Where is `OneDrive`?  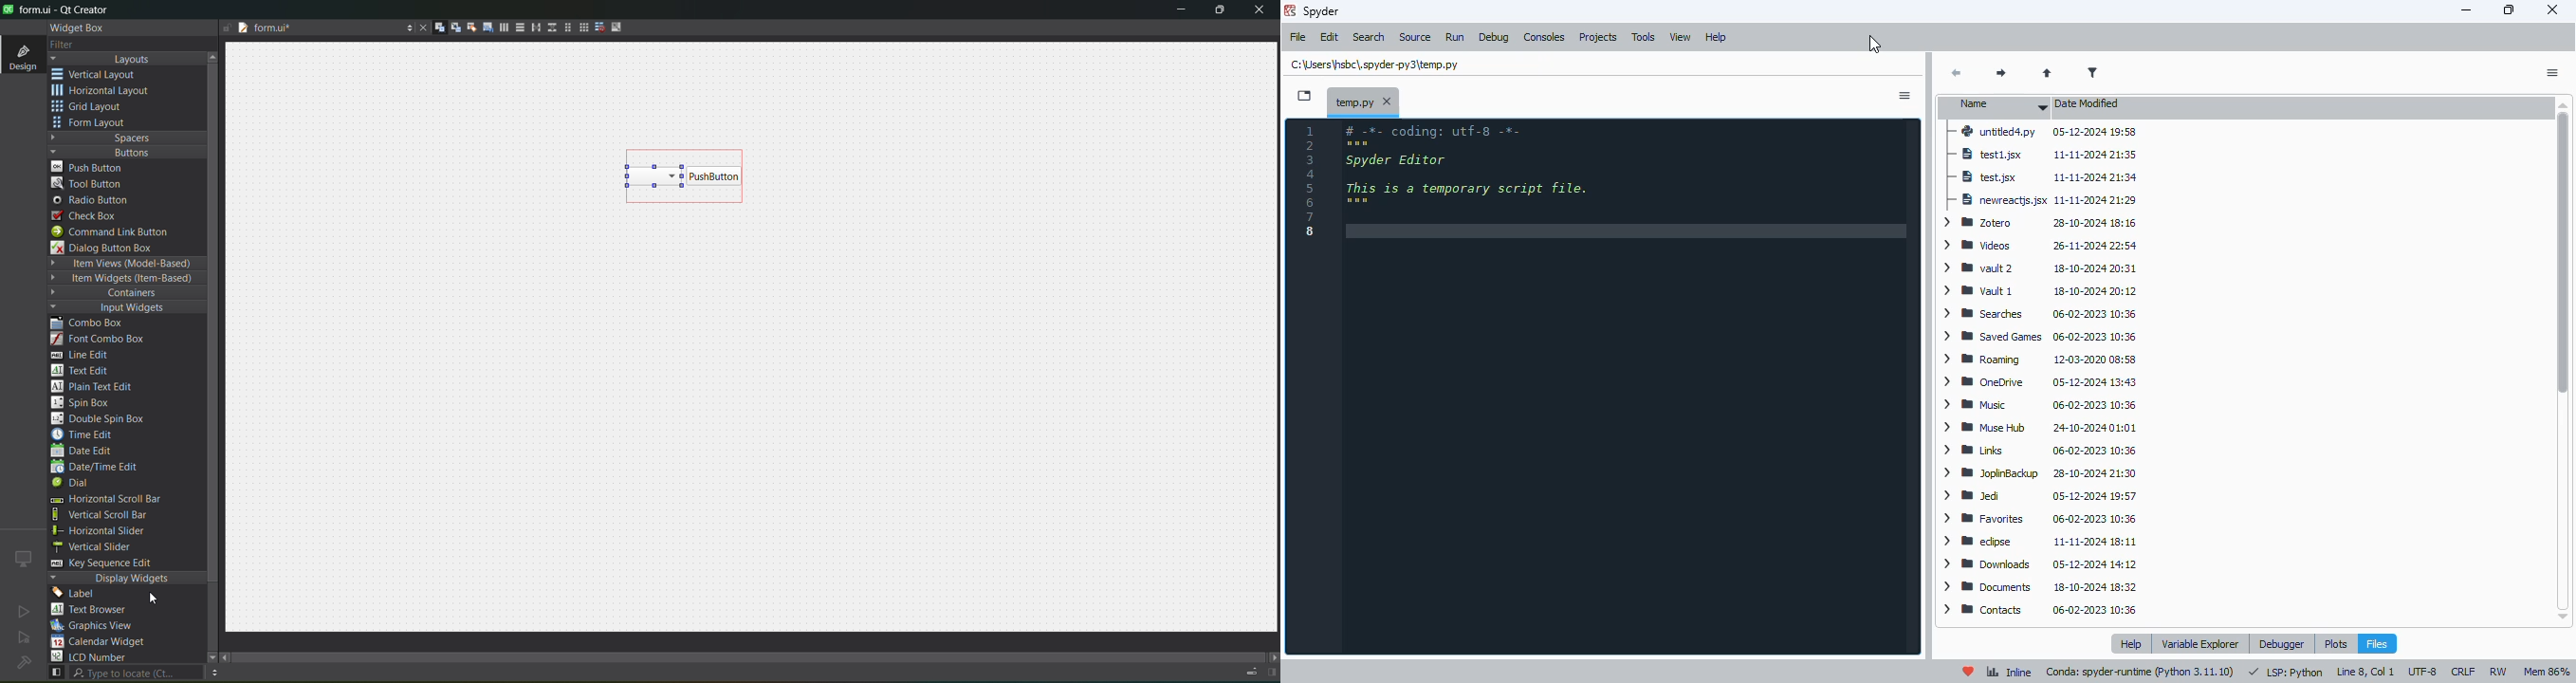 OneDrive is located at coordinates (2040, 382).